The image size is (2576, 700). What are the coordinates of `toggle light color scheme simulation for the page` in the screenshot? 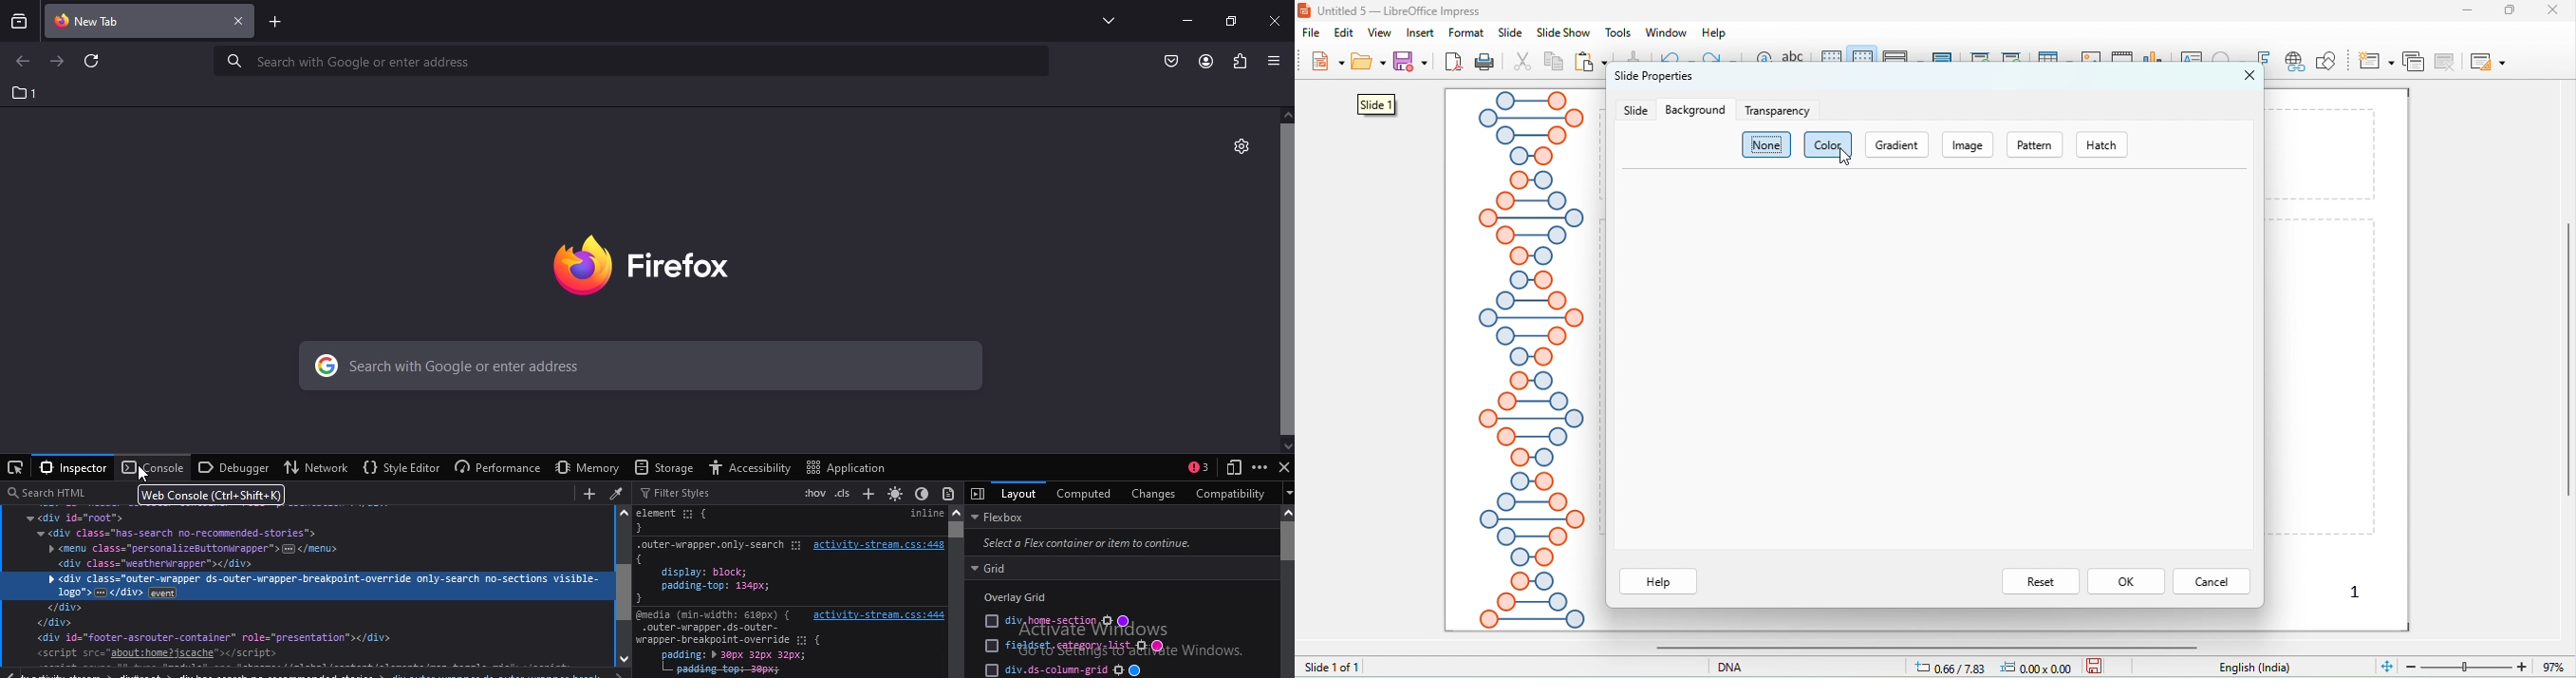 It's located at (894, 494).